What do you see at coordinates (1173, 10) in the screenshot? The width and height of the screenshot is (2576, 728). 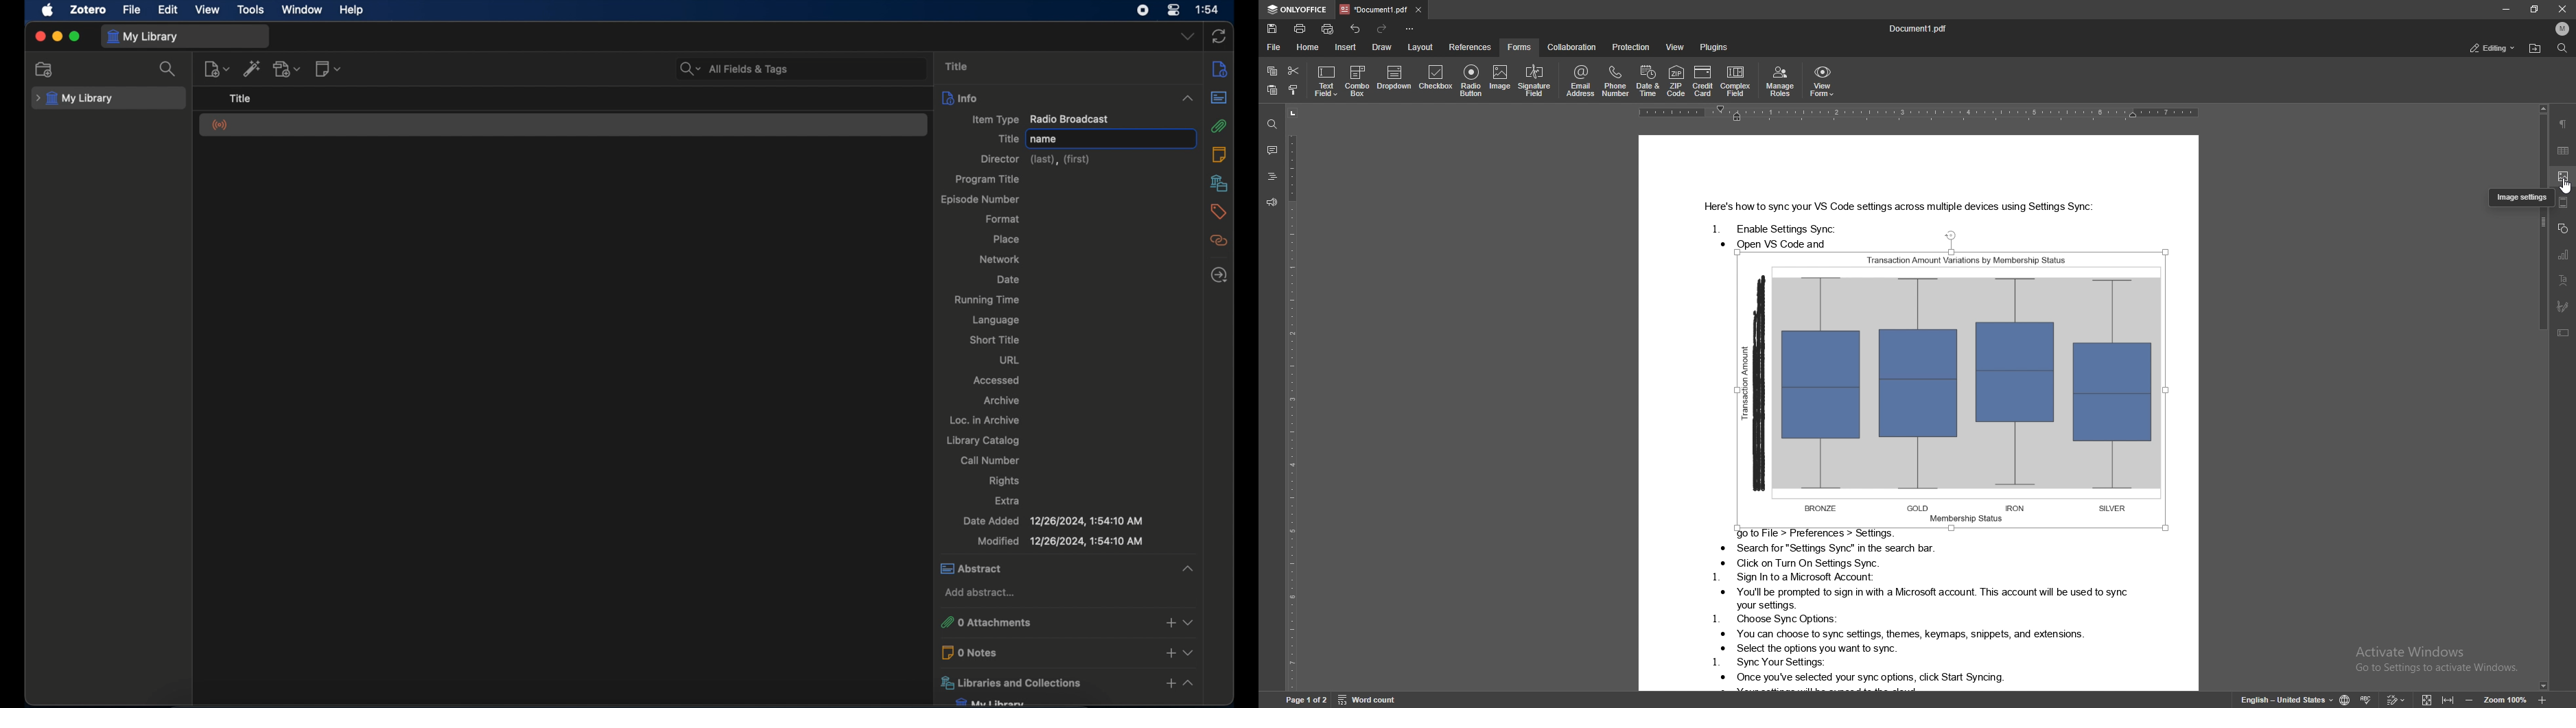 I see `control center` at bounding box center [1173, 10].